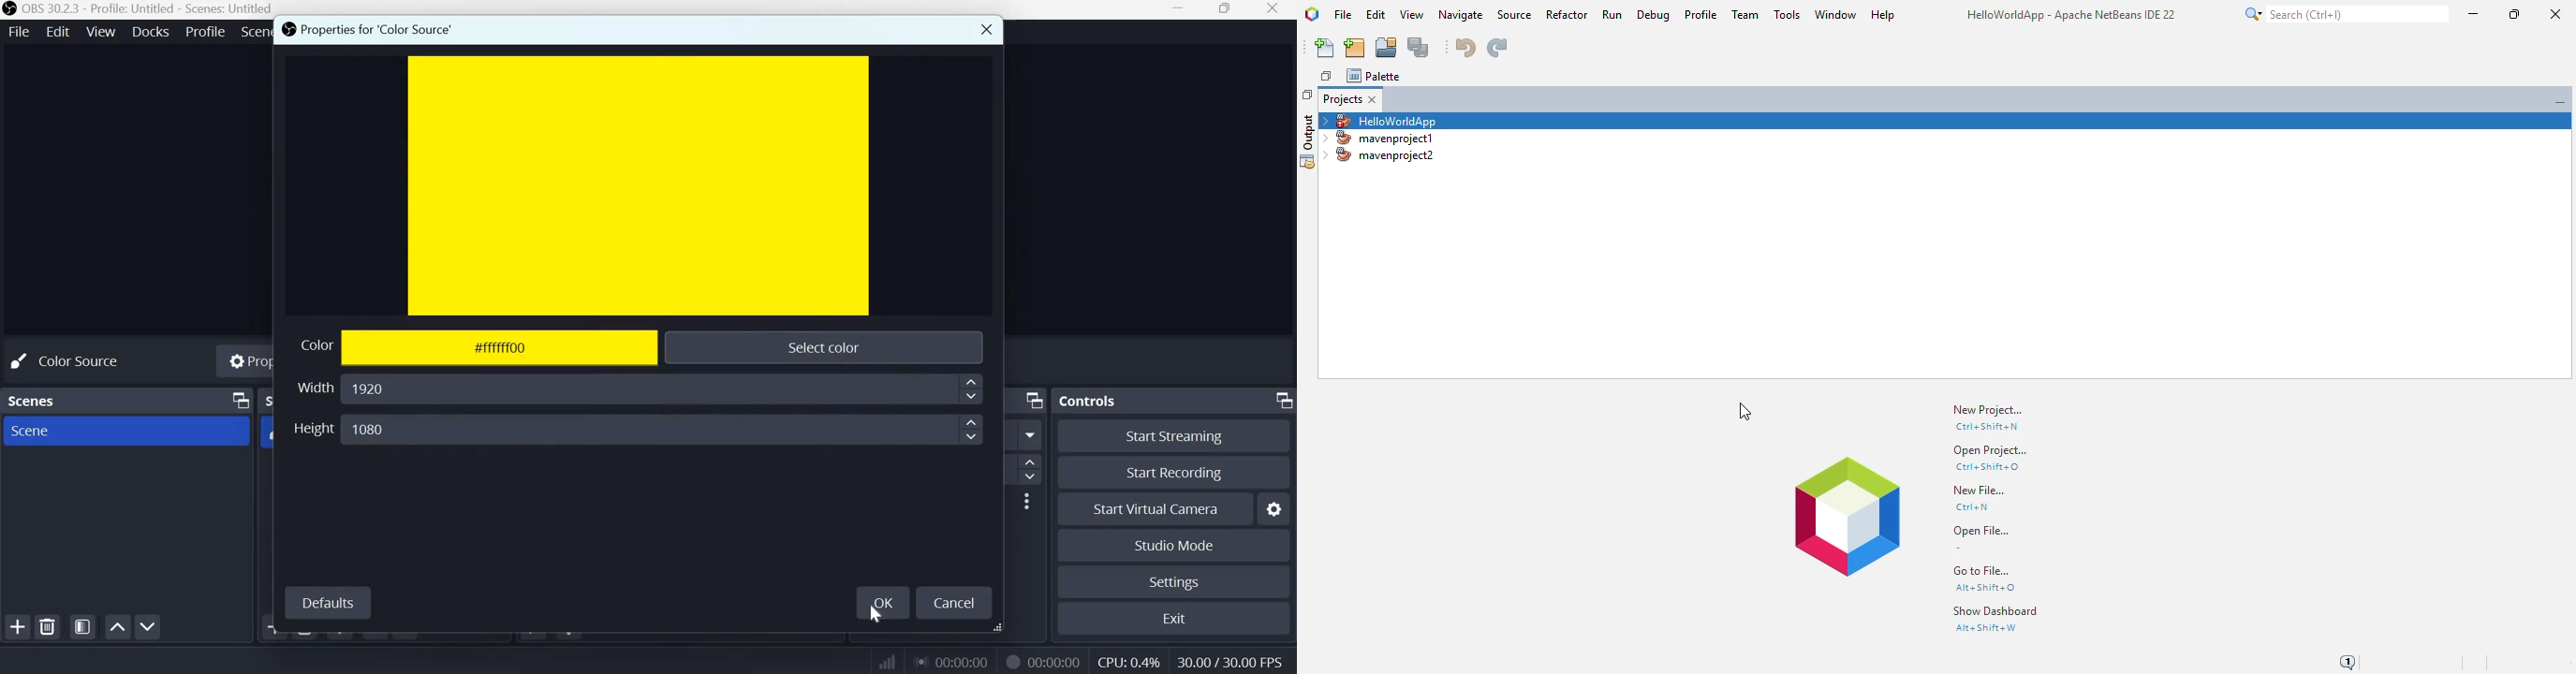 The height and width of the screenshot is (700, 2576). Describe the element at coordinates (956, 602) in the screenshot. I see `cancel` at that location.